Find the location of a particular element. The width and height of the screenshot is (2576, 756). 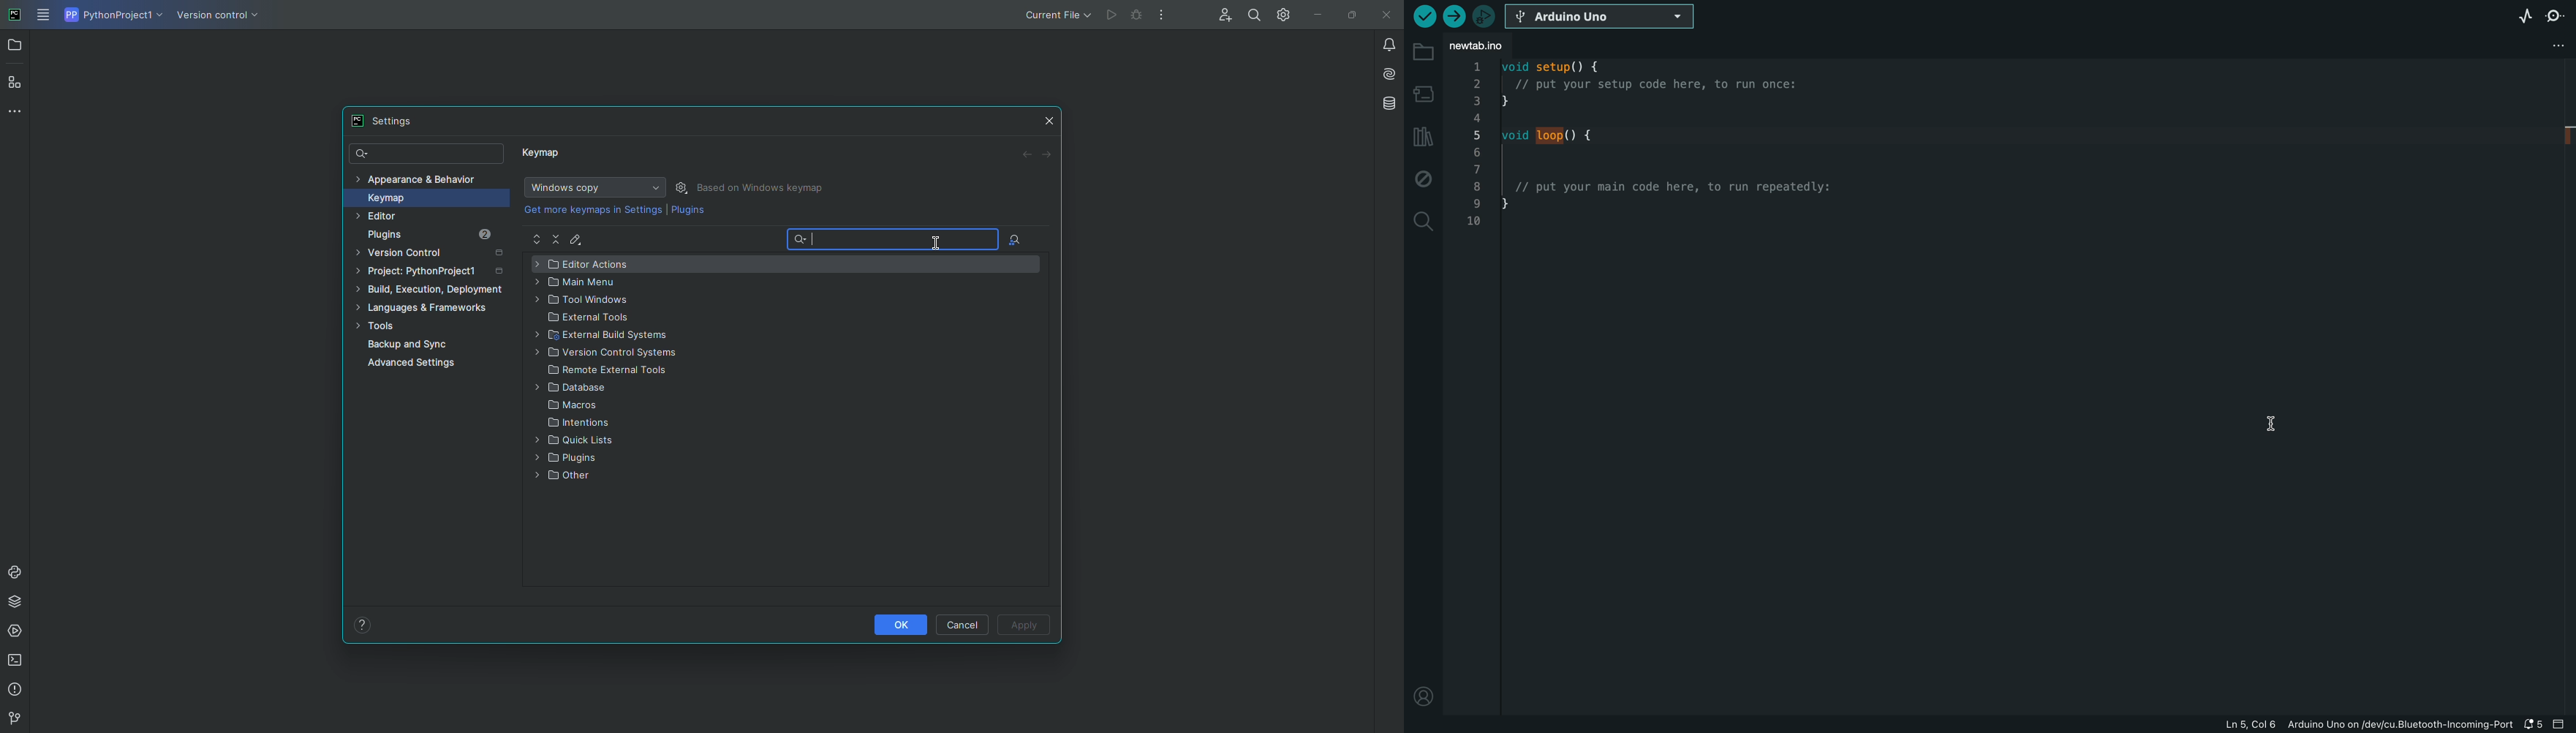

Based on Windows Keymap is located at coordinates (763, 188).